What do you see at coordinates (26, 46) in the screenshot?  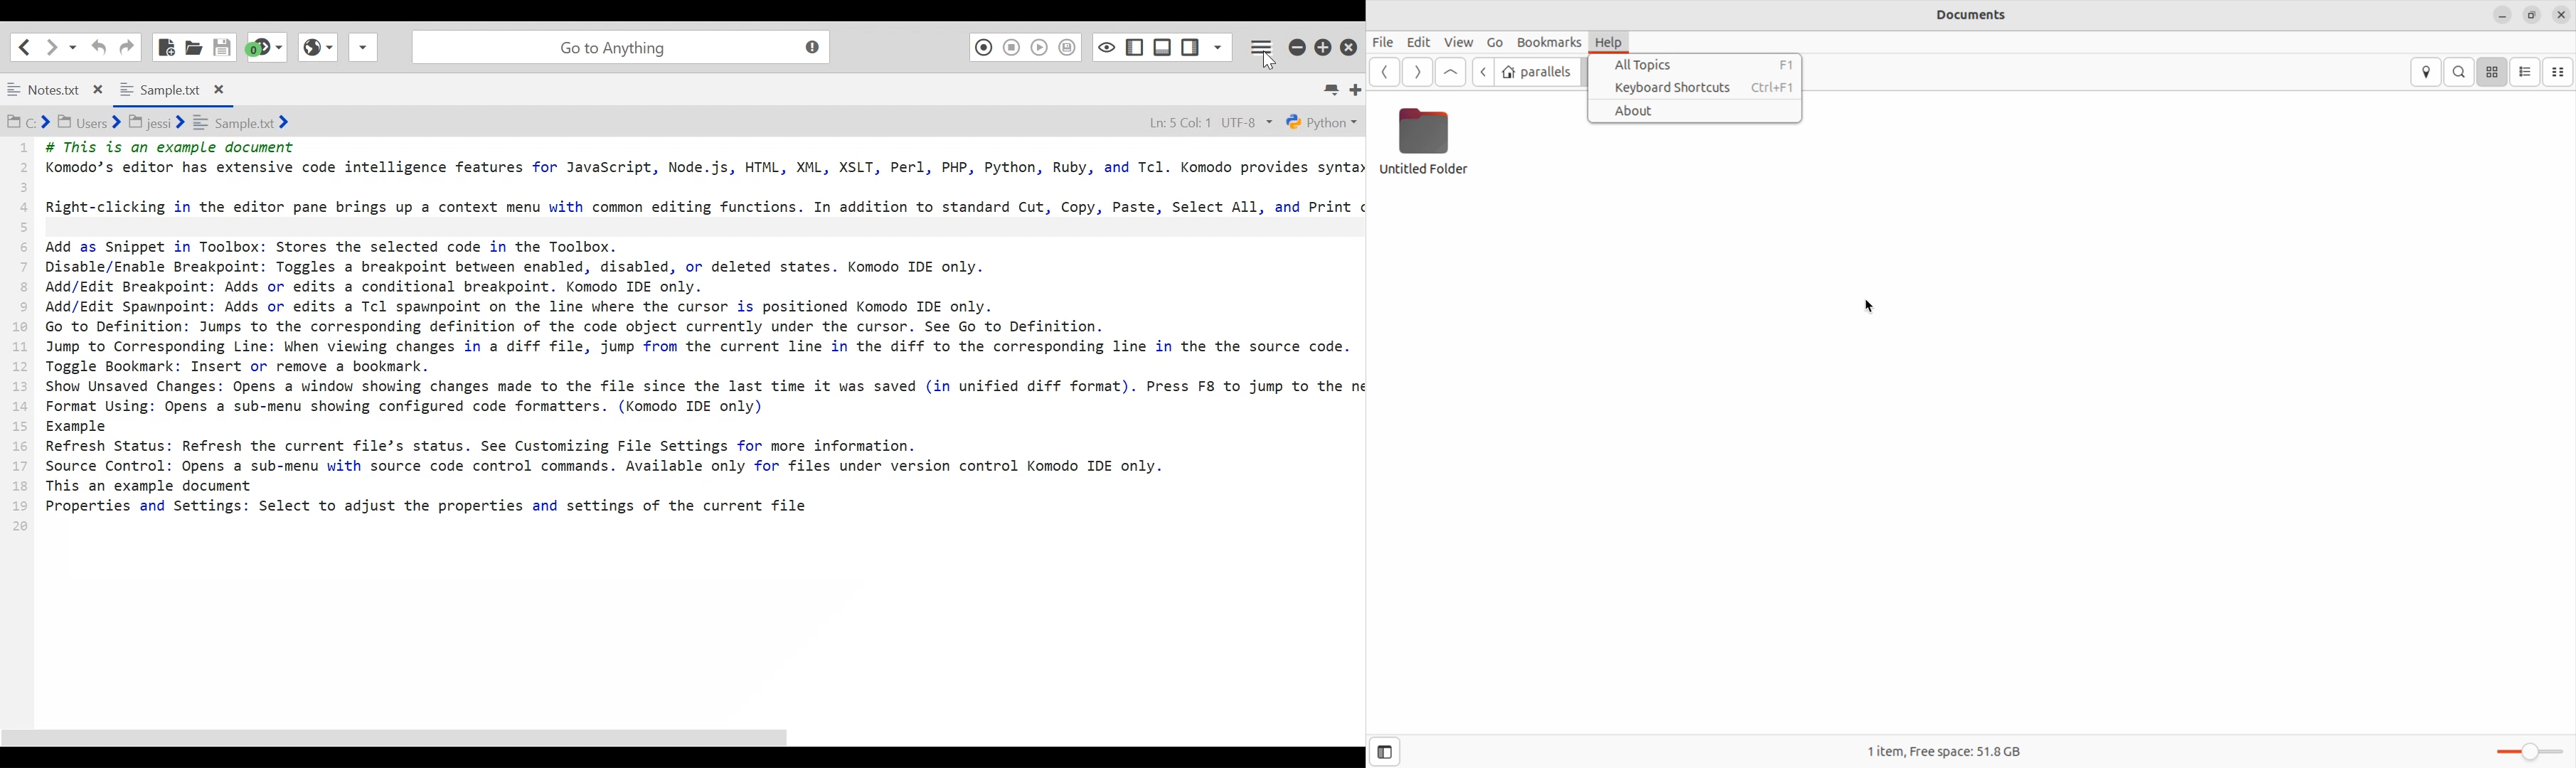 I see `Go back one location` at bounding box center [26, 46].